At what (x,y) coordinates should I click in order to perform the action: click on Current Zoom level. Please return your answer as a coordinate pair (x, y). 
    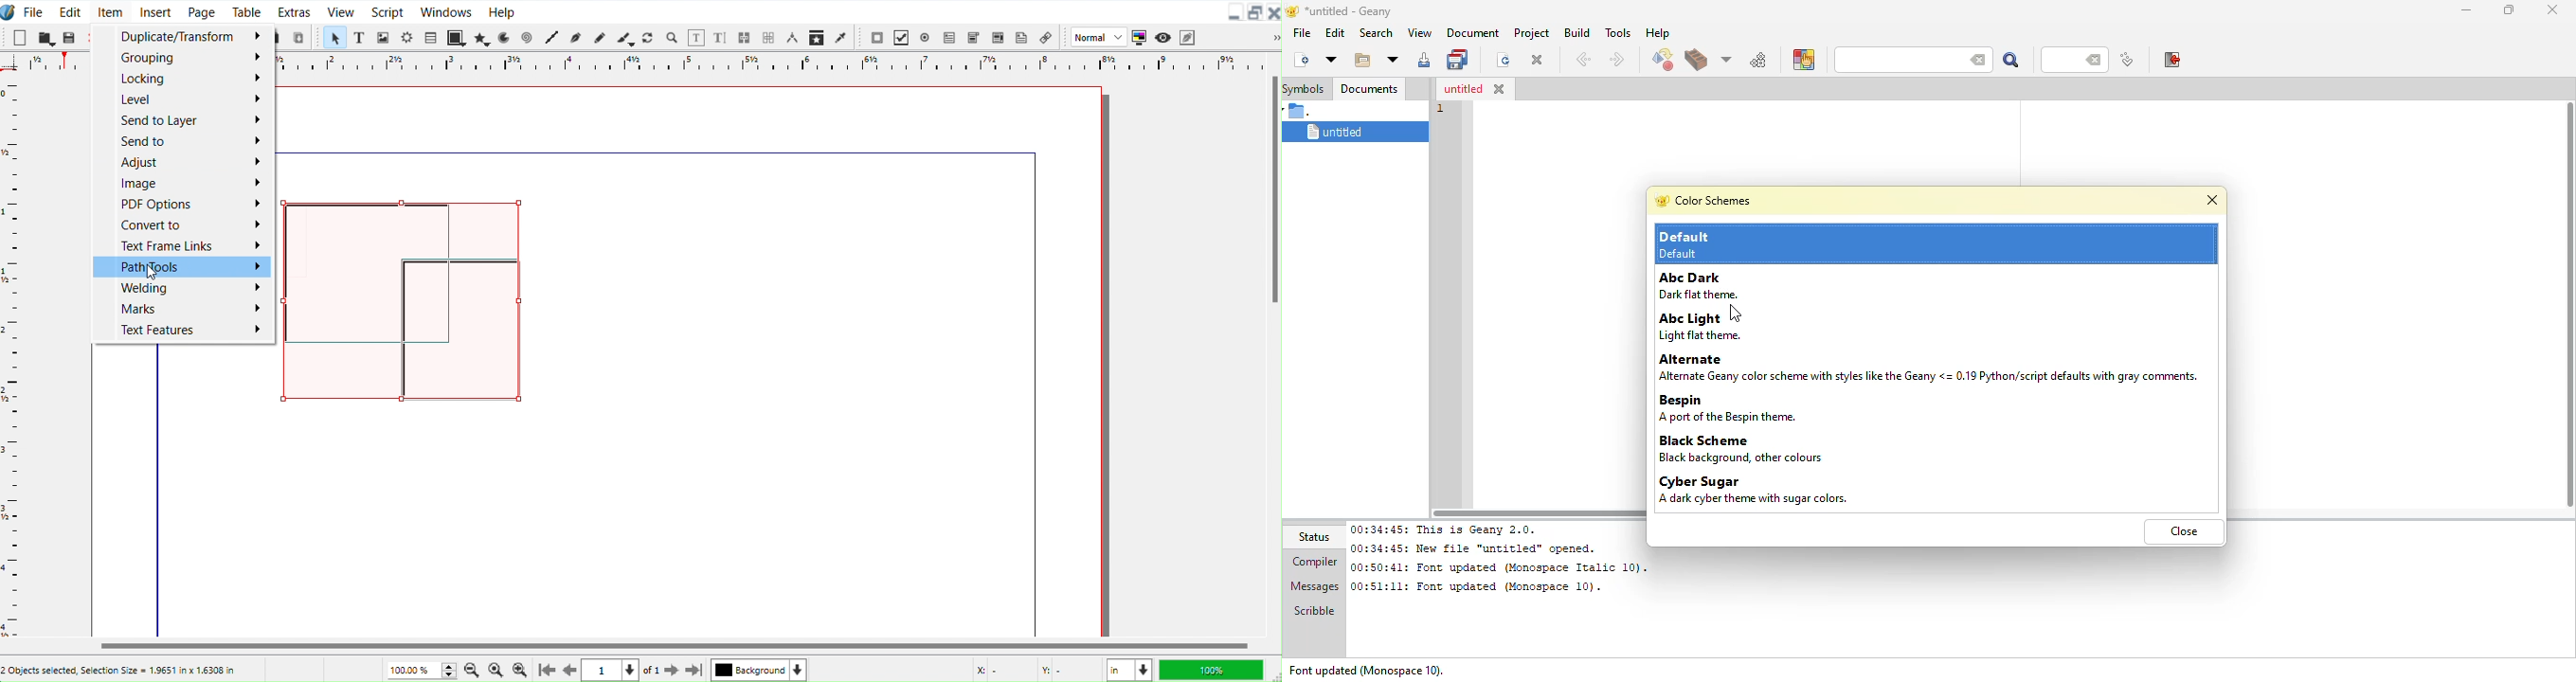
    Looking at the image, I should click on (423, 669).